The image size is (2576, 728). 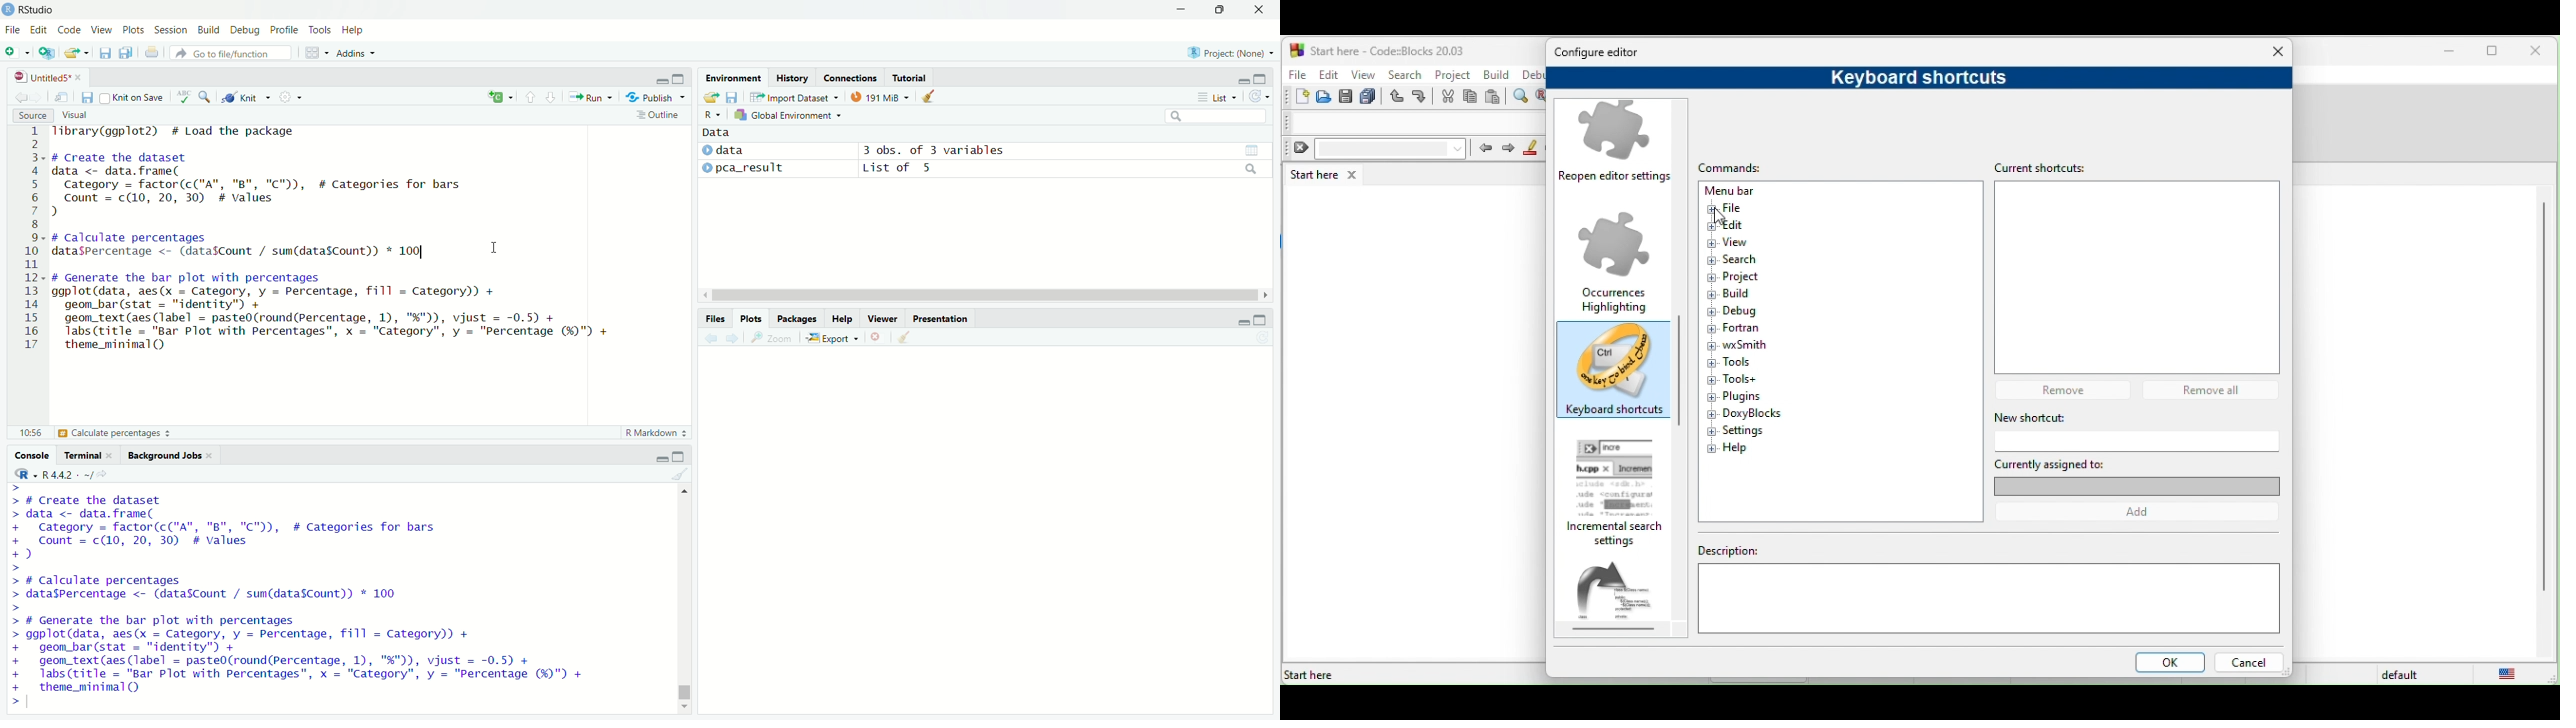 I want to click on save all, so click(x=128, y=53).